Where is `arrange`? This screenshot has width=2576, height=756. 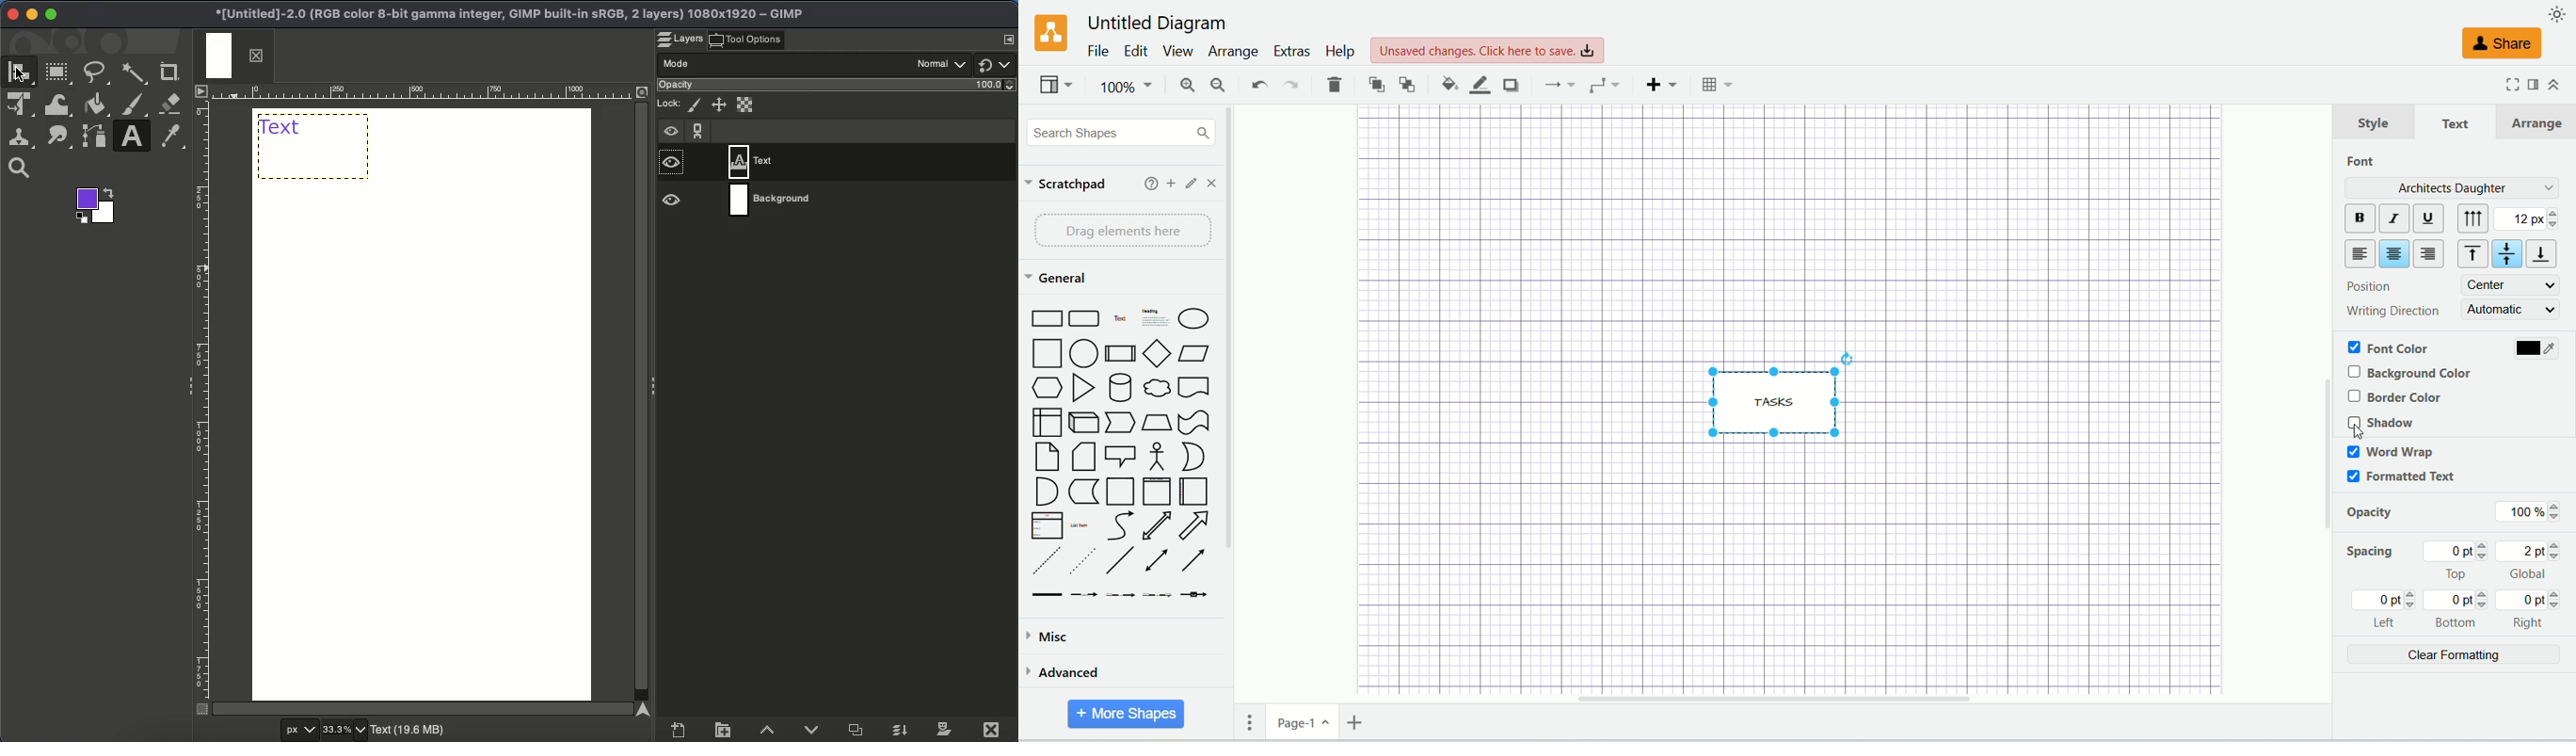
arrange is located at coordinates (2541, 120).